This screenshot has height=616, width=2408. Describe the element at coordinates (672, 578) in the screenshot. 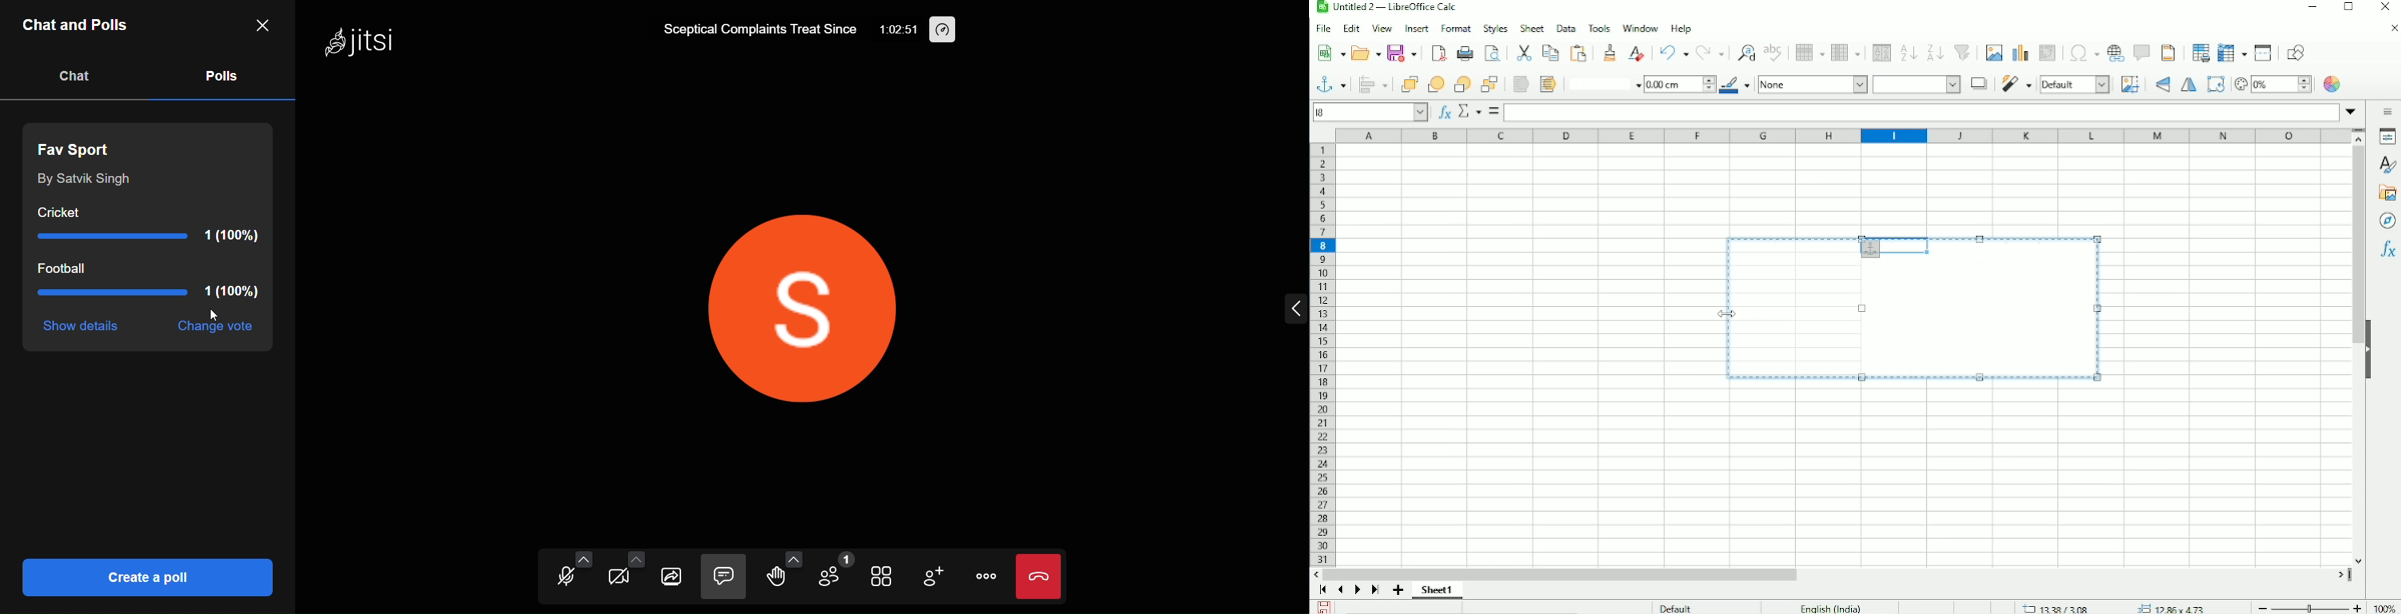

I see `screen share` at that location.